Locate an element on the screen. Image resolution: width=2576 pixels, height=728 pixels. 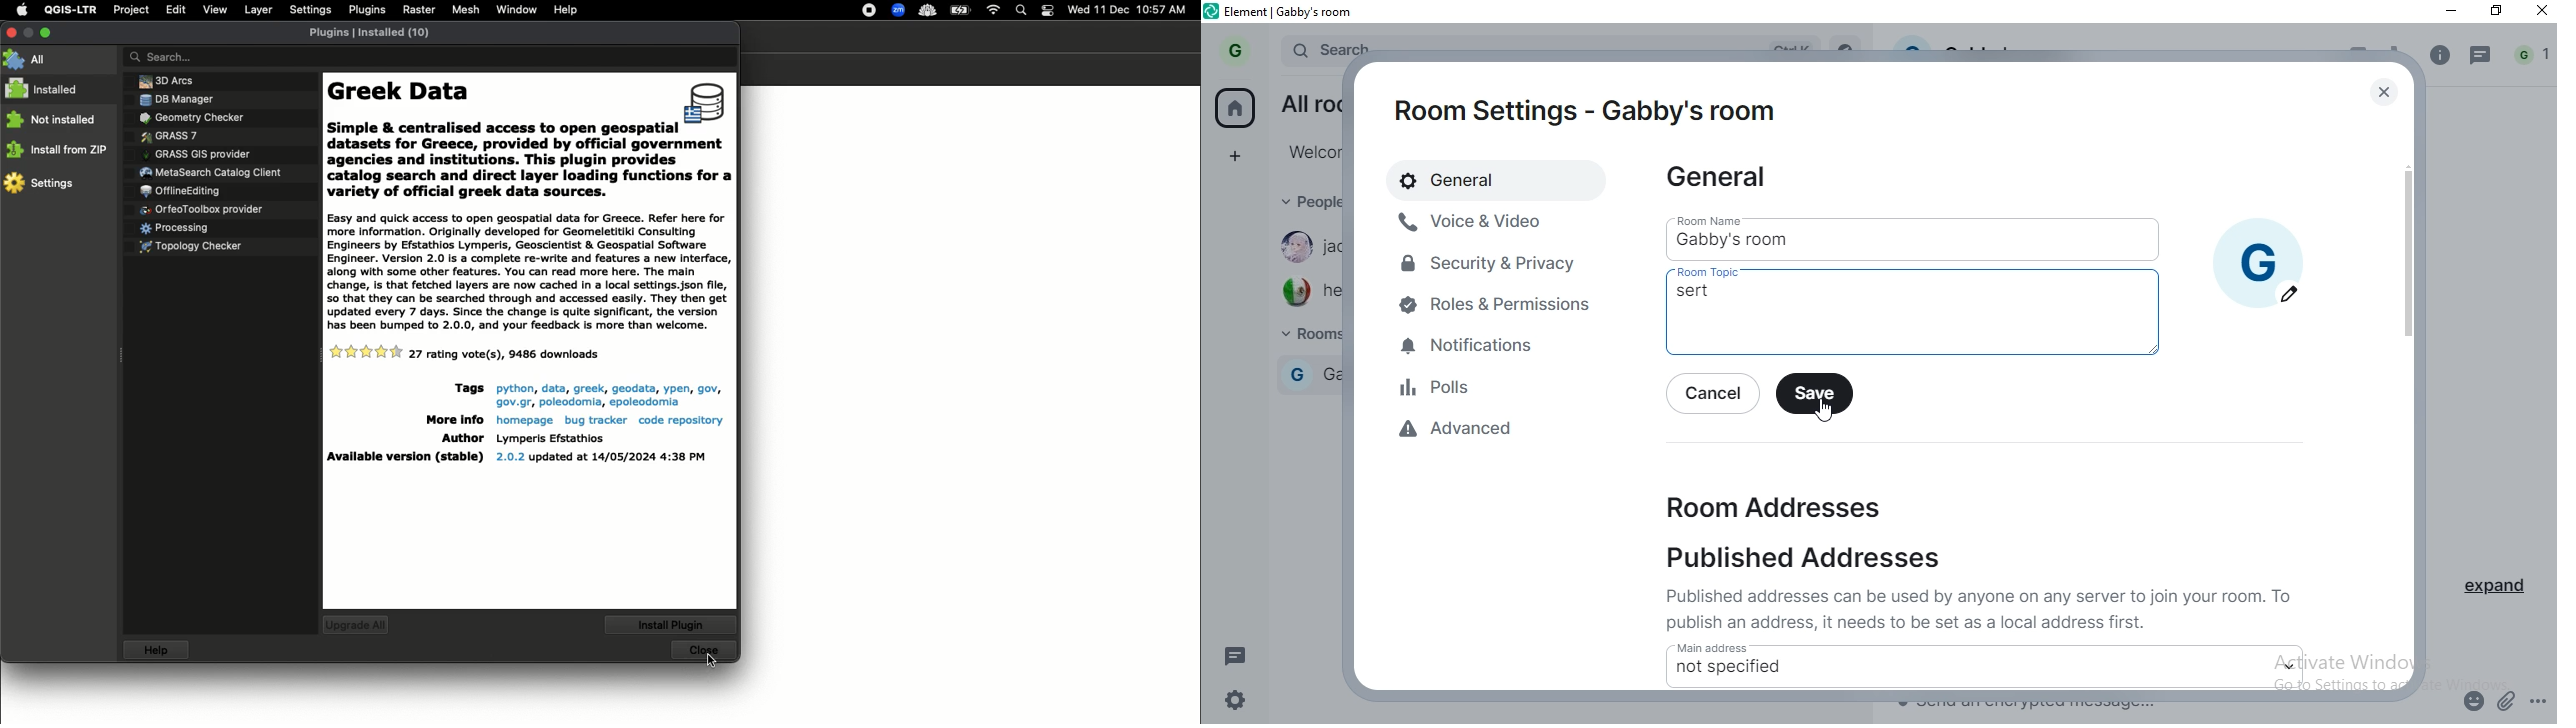
Toolbar provider is located at coordinates (204, 209).